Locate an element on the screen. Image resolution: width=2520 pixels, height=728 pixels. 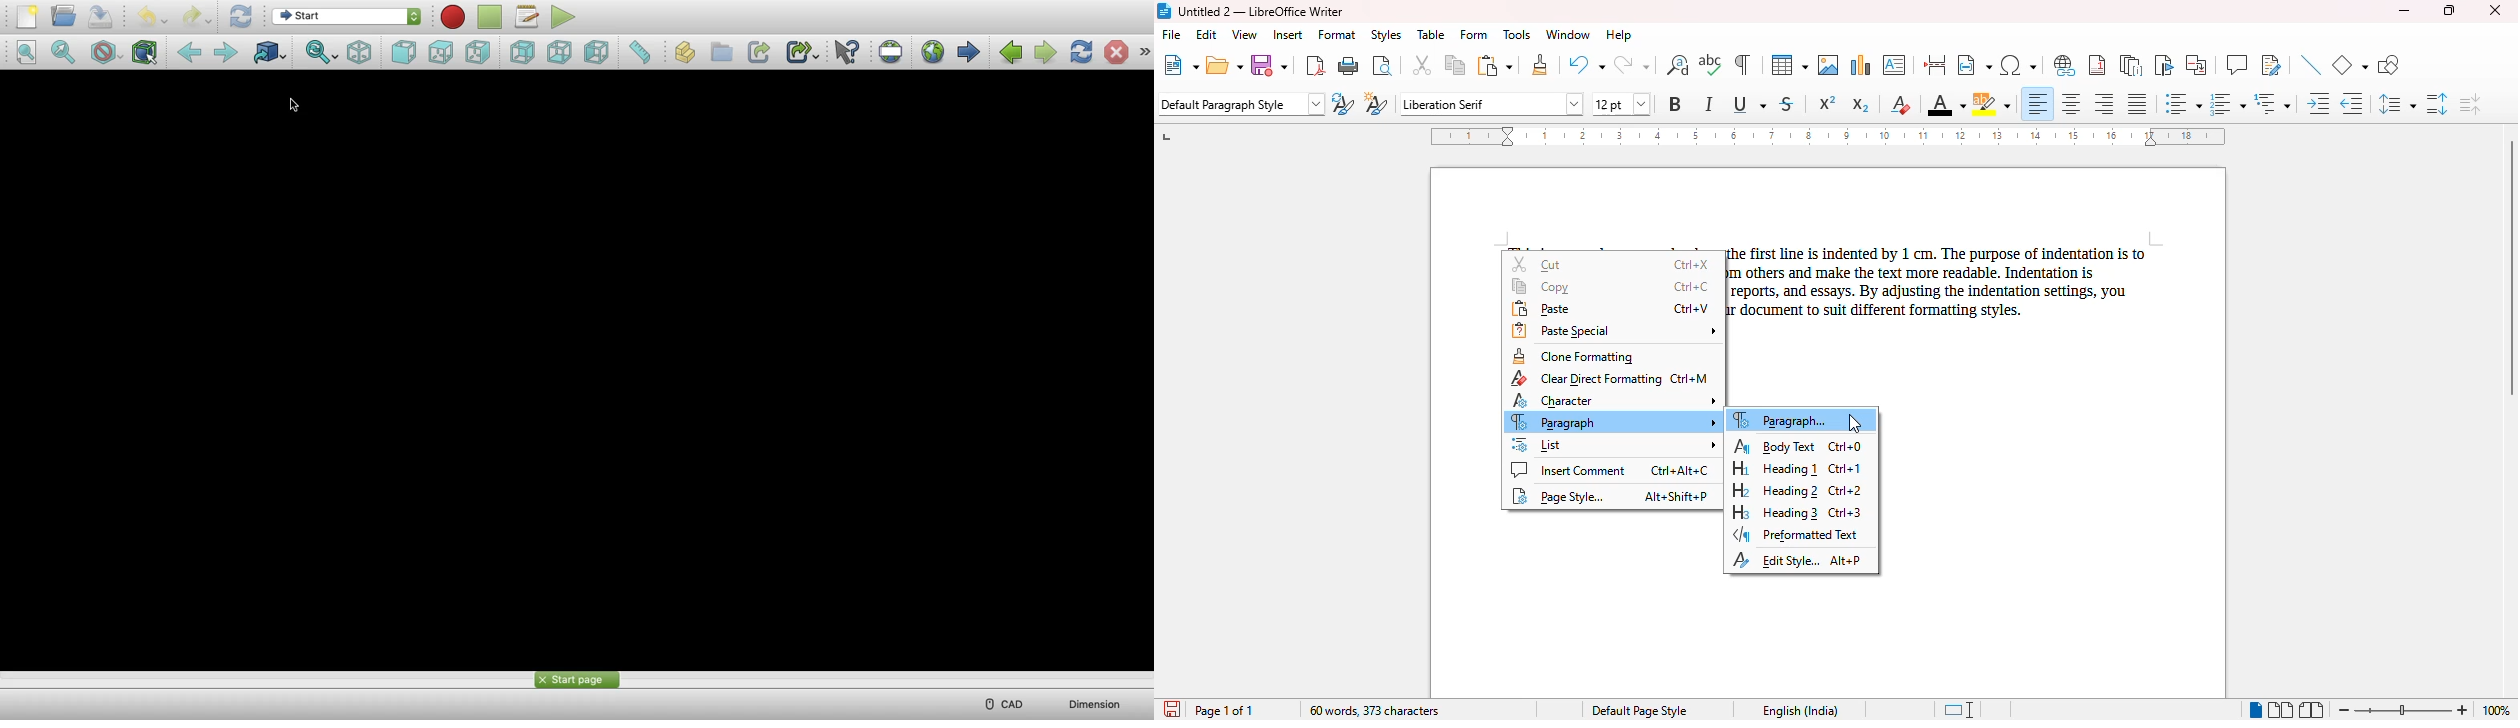
insert is located at coordinates (1286, 35).